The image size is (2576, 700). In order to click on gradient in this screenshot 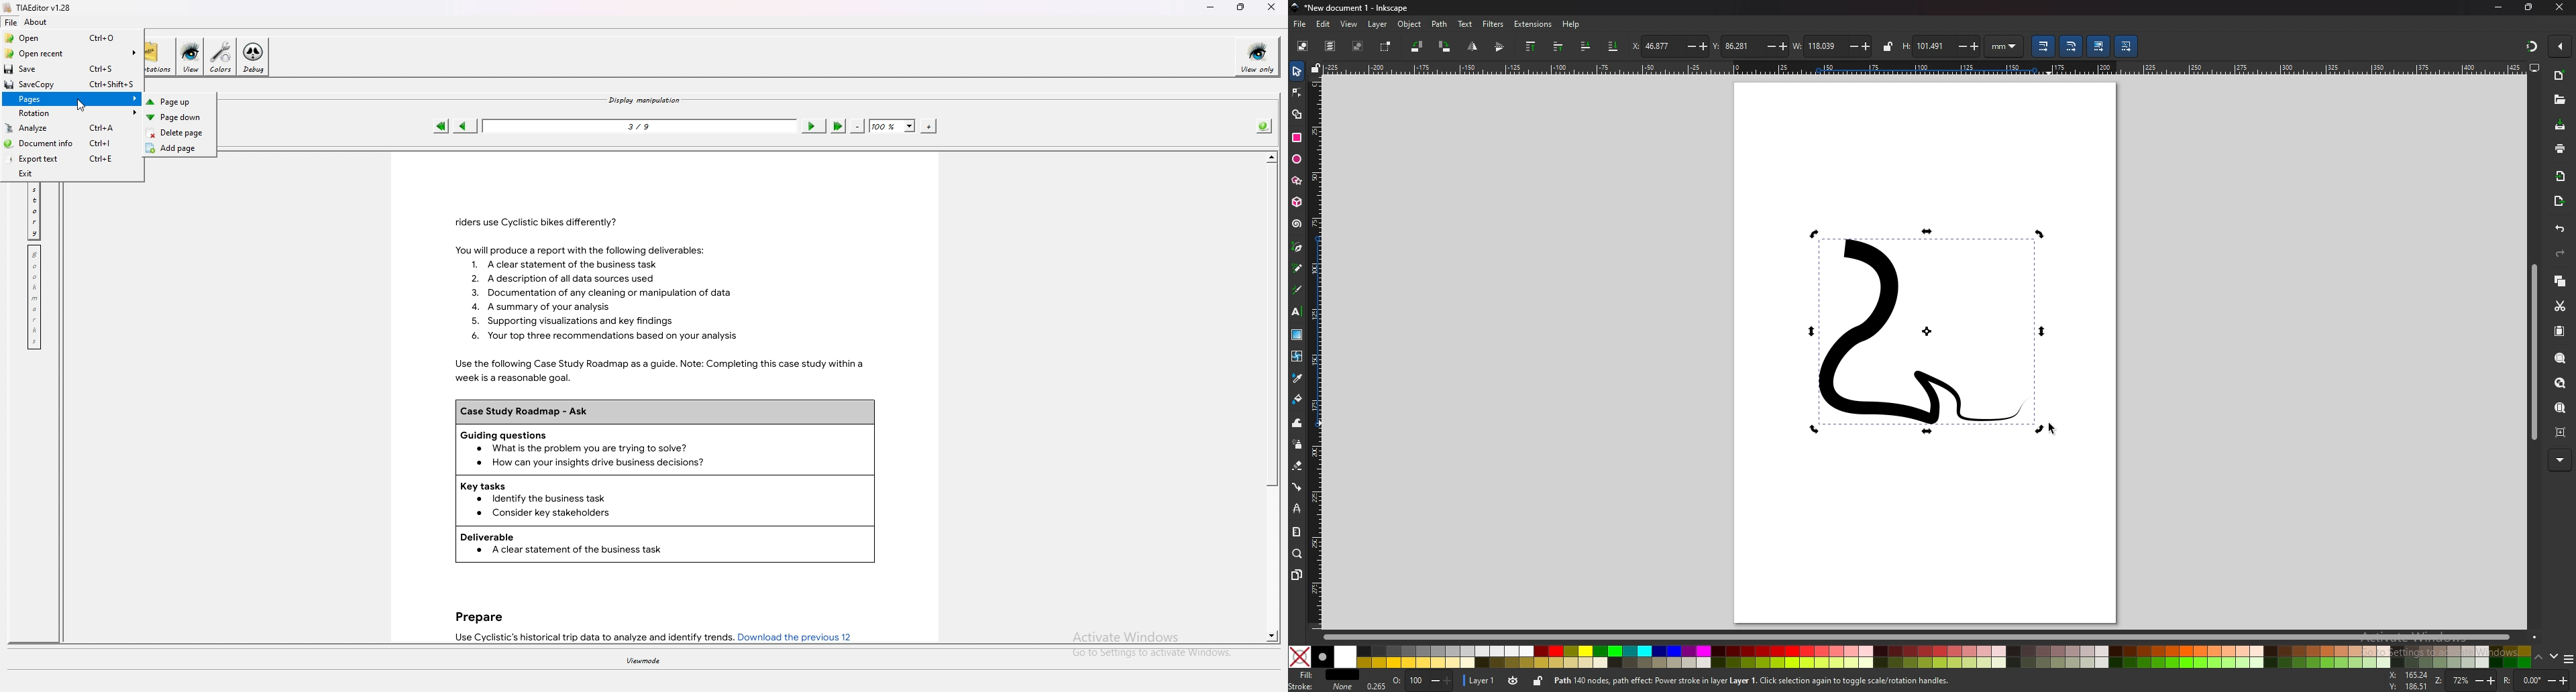, I will do `click(1297, 334)`.